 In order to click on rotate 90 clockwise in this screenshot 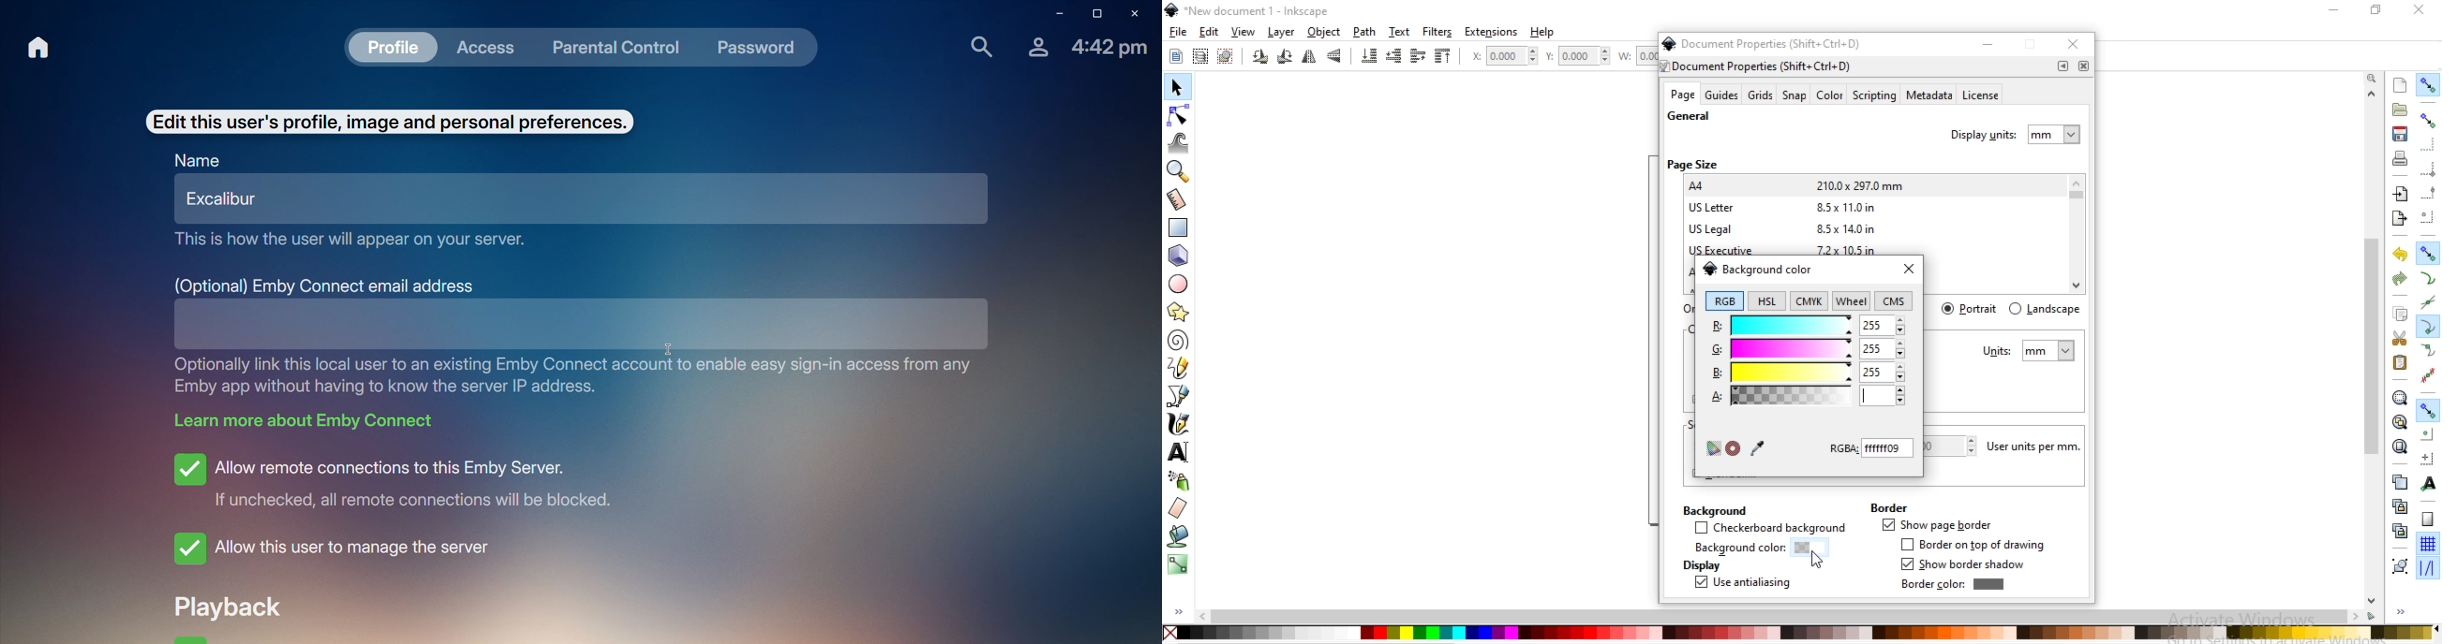, I will do `click(1261, 58)`.